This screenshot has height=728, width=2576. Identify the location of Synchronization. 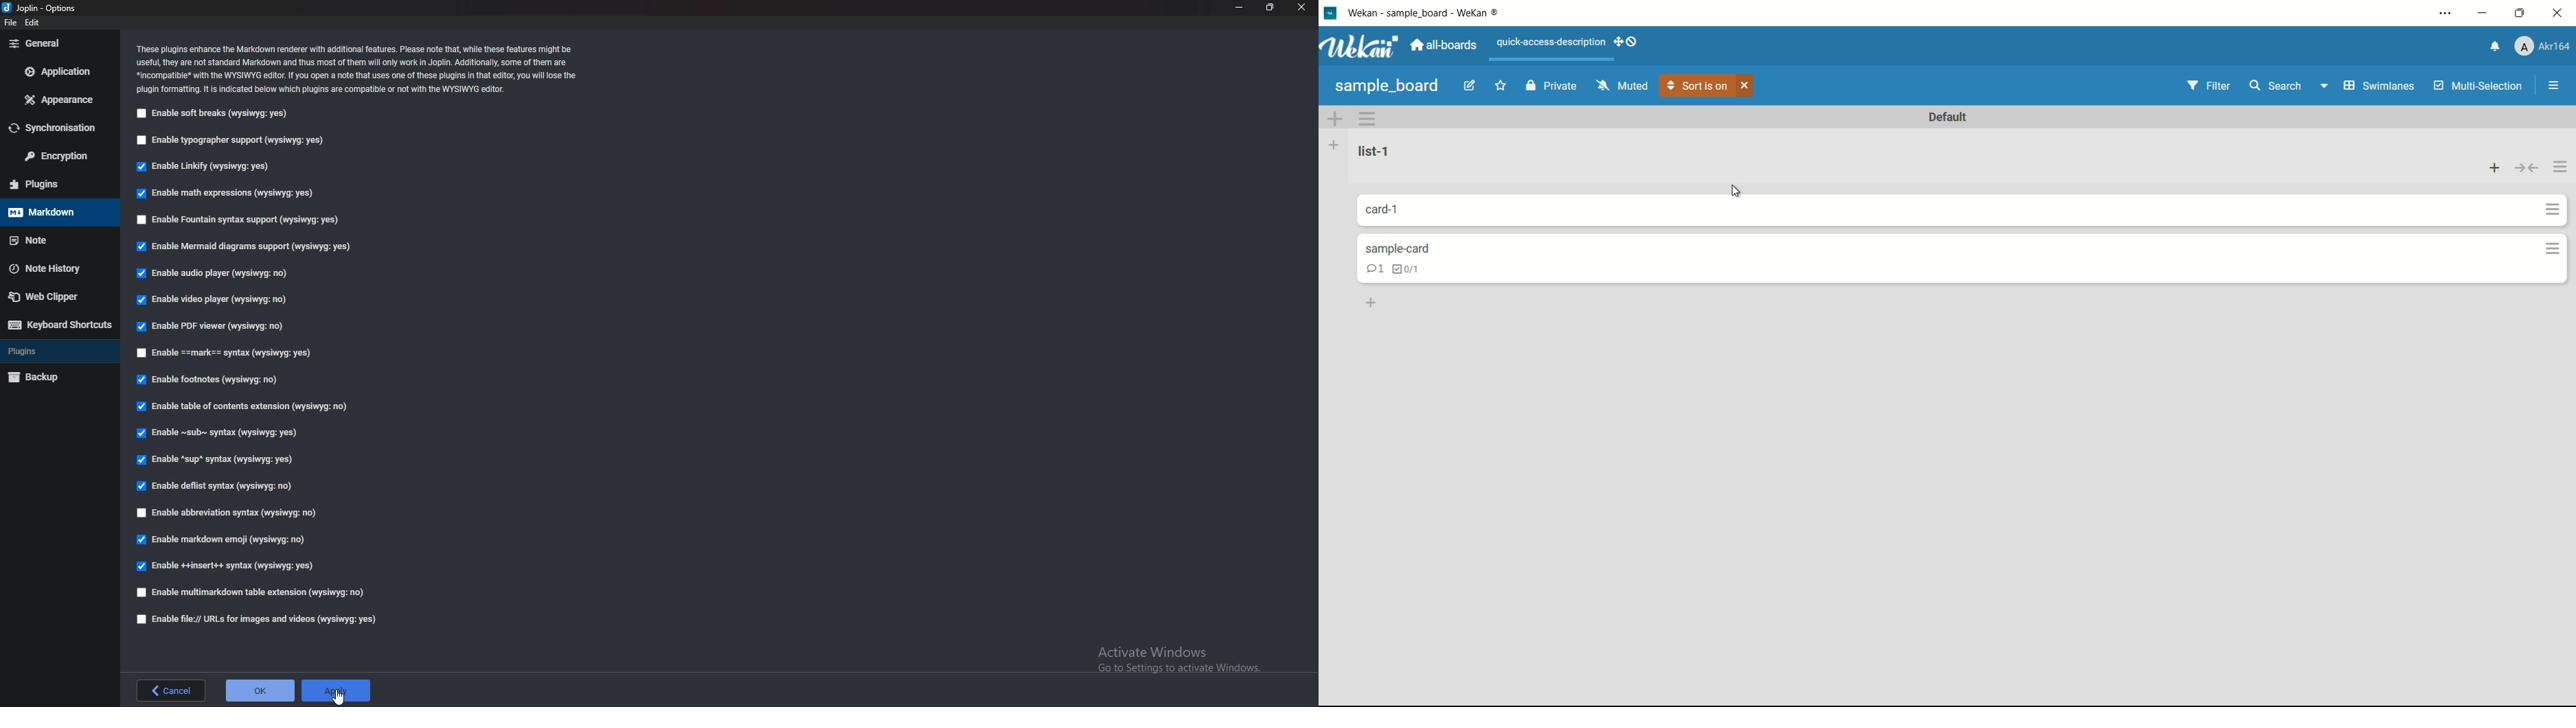
(54, 129).